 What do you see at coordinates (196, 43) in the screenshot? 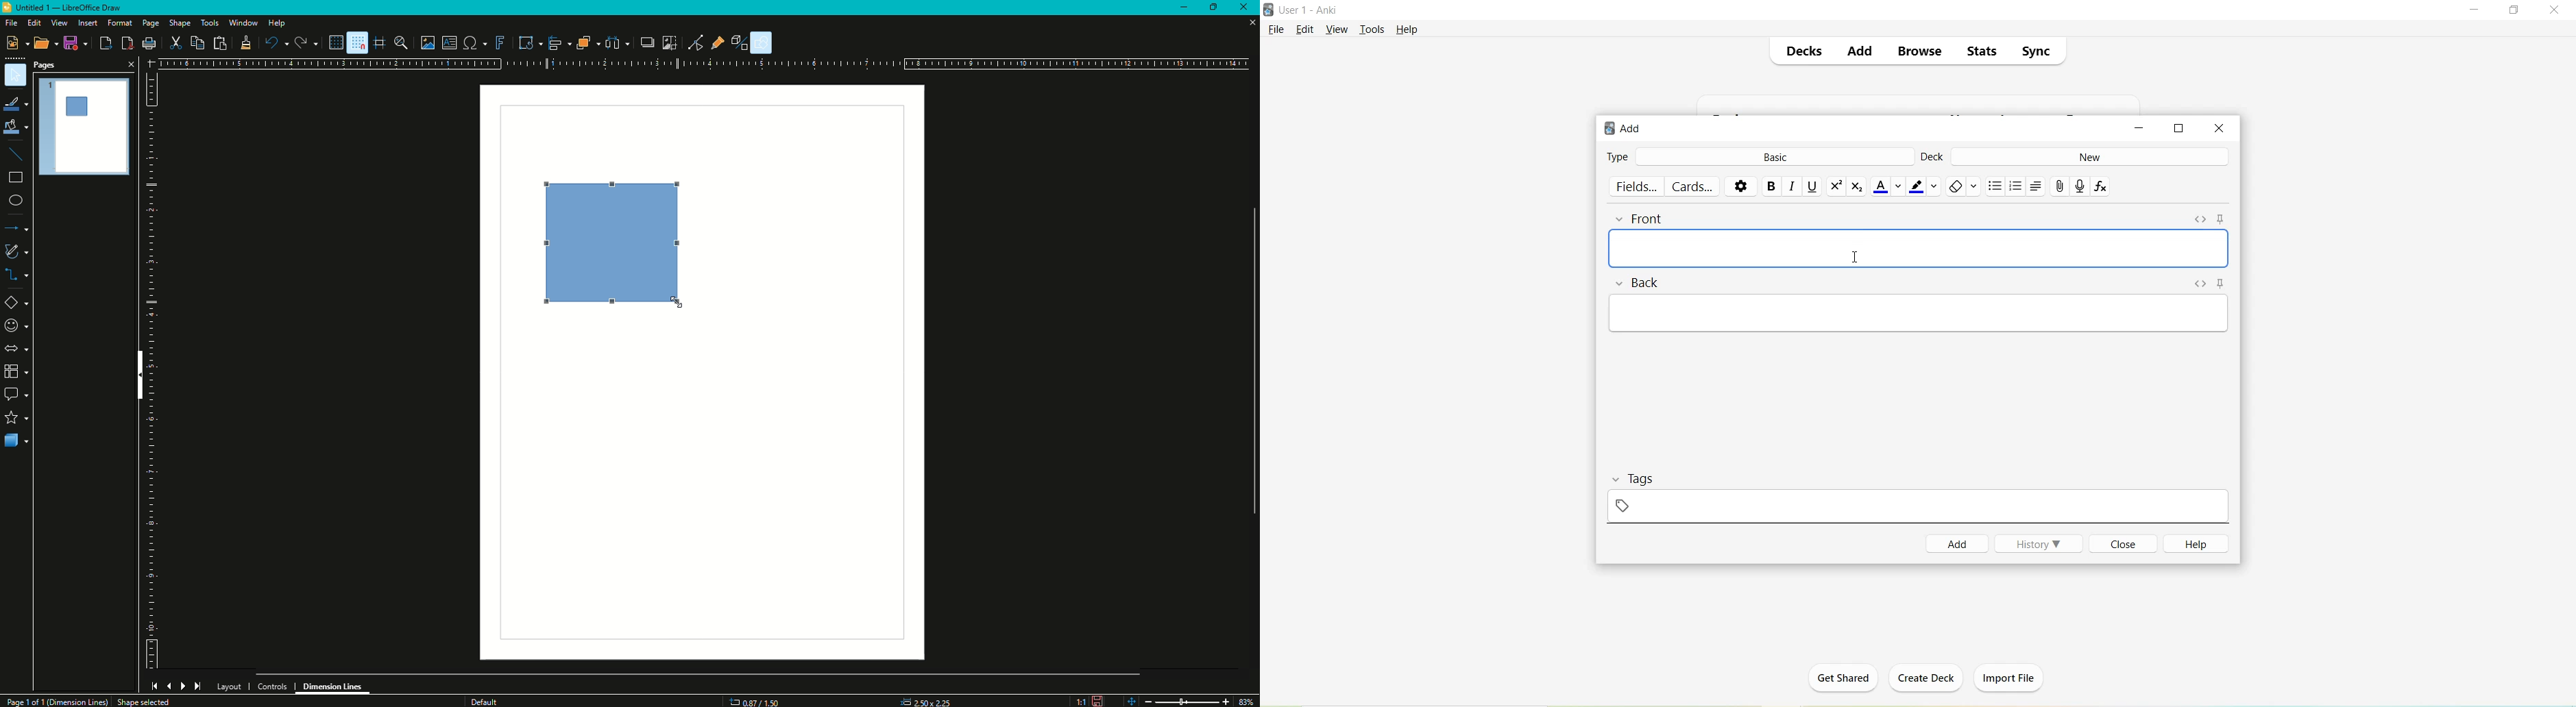
I see `Copy` at bounding box center [196, 43].